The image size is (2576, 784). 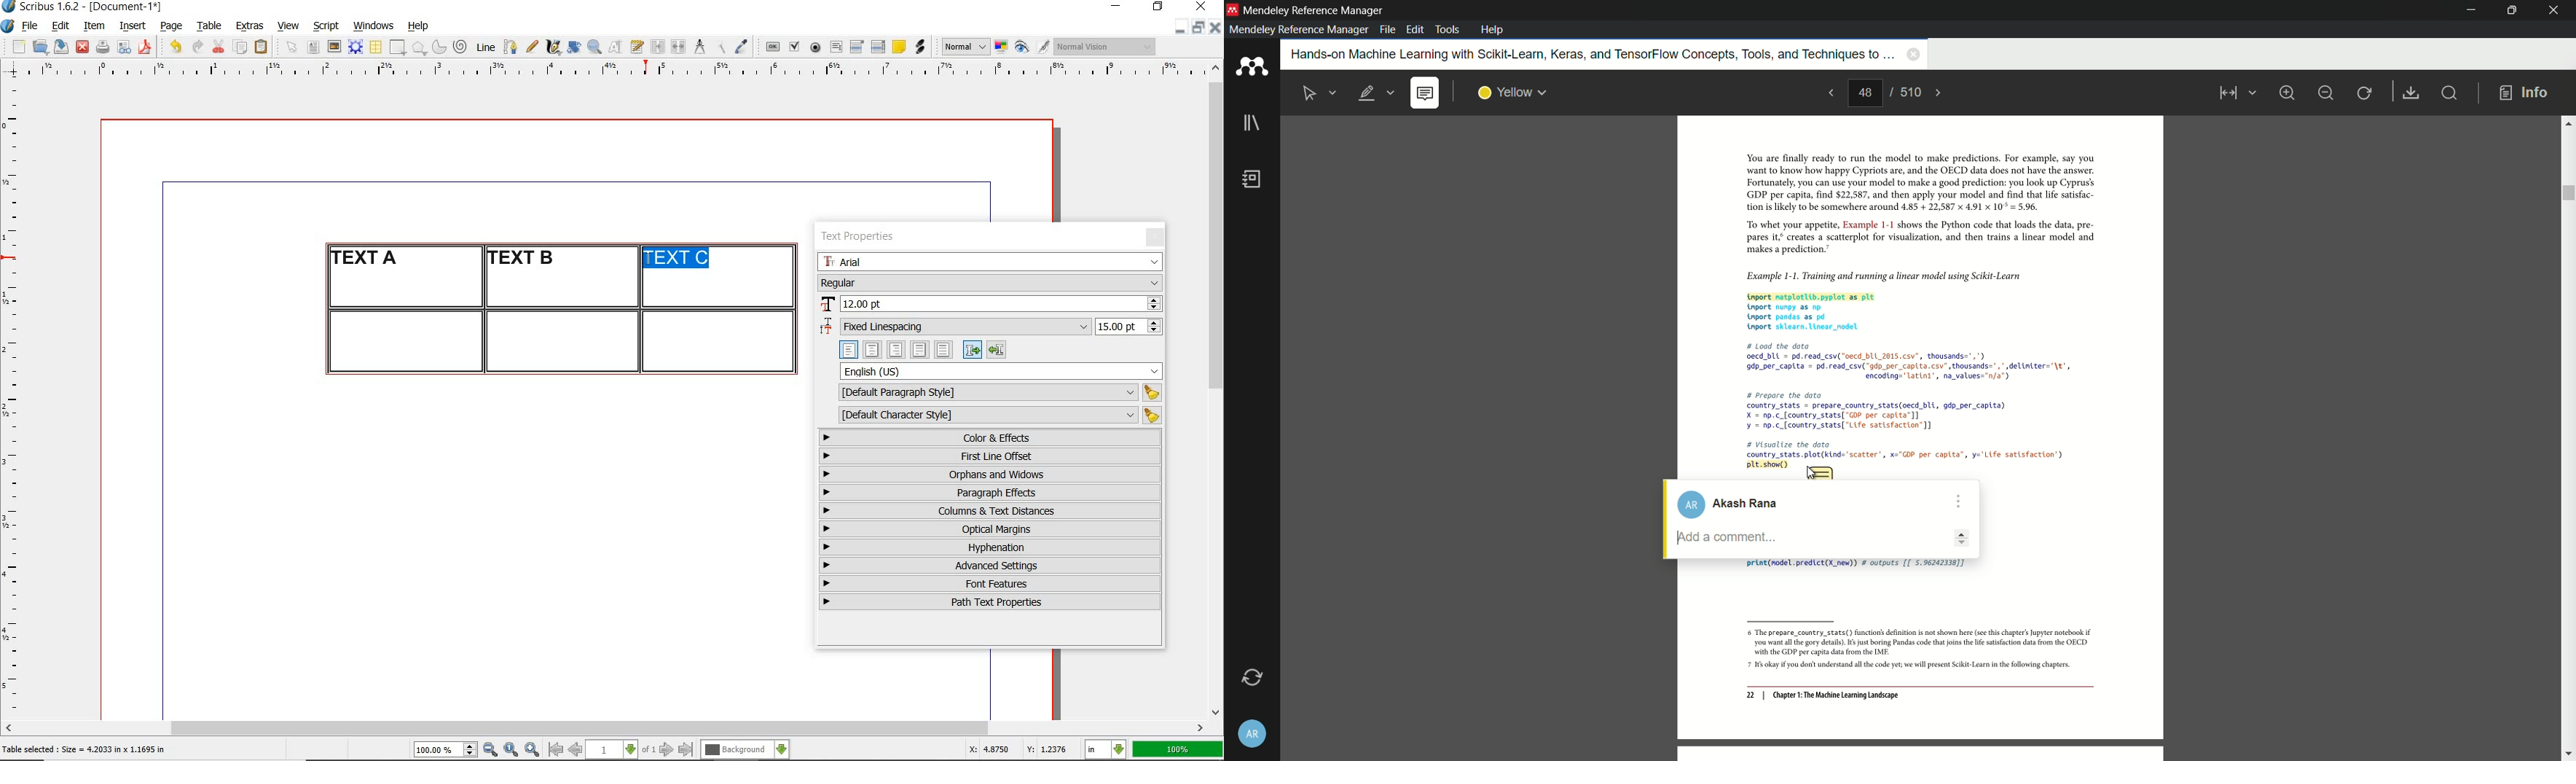 I want to click on columns & text distances, so click(x=993, y=511).